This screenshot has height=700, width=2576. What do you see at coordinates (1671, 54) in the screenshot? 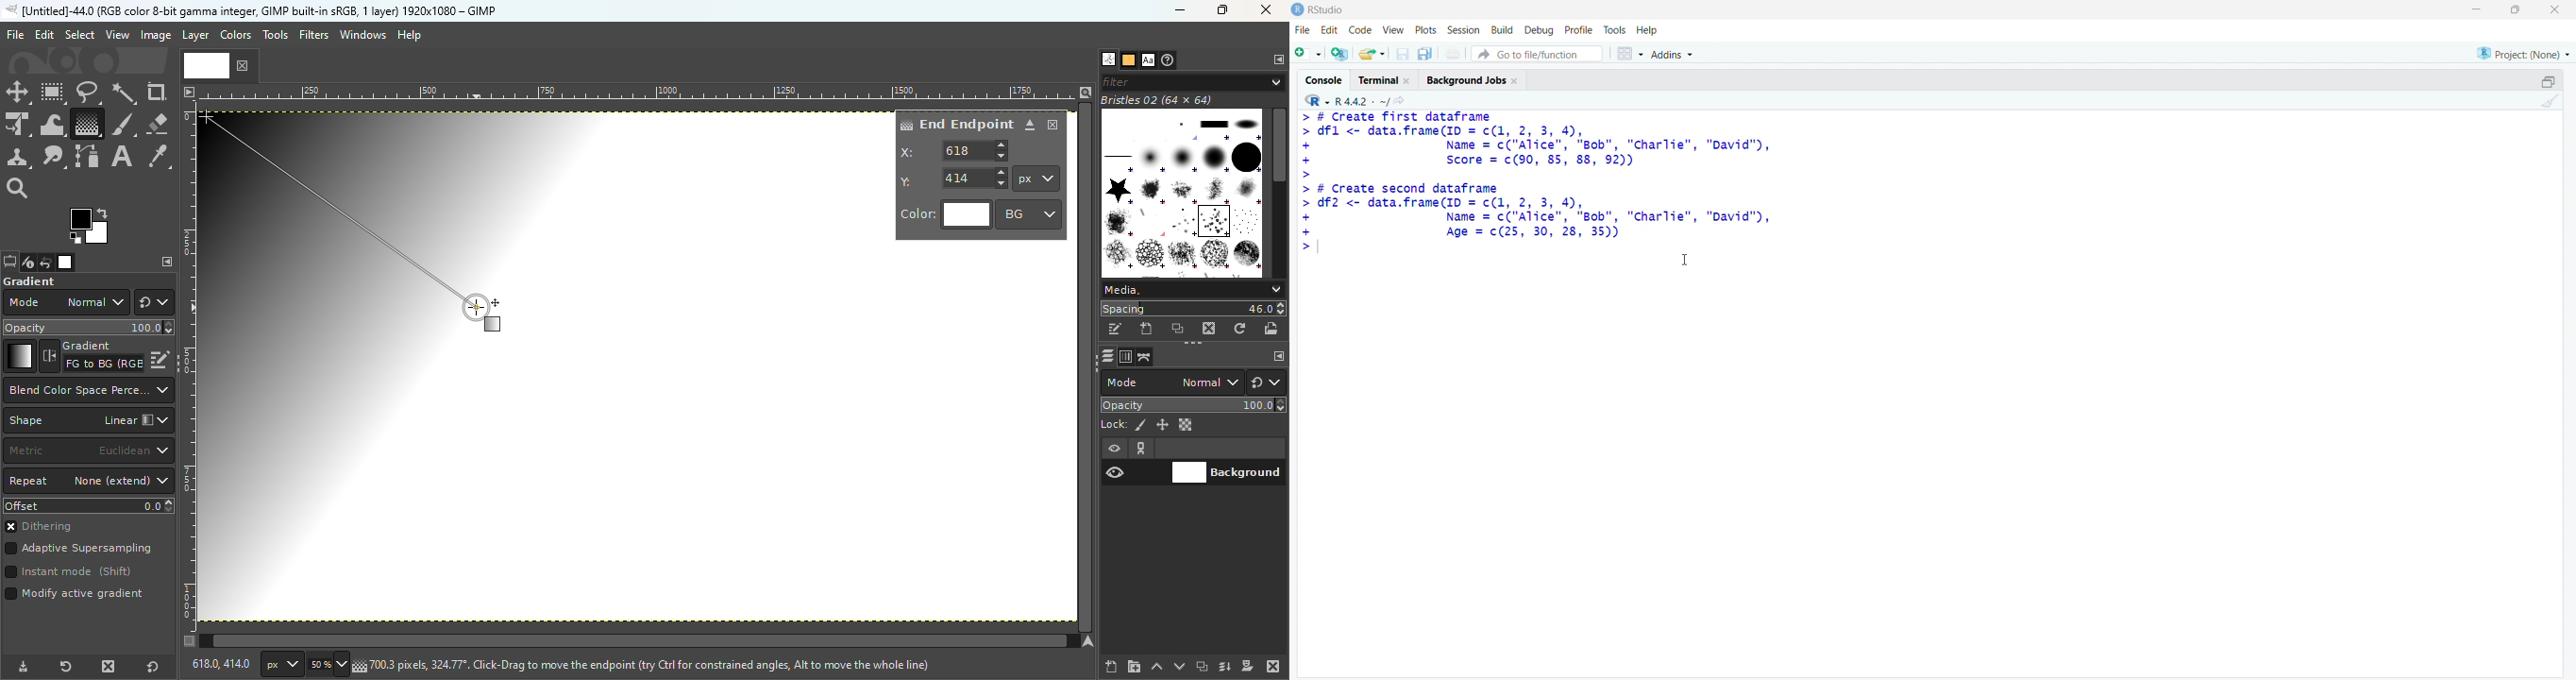
I see `Addins ` at bounding box center [1671, 54].